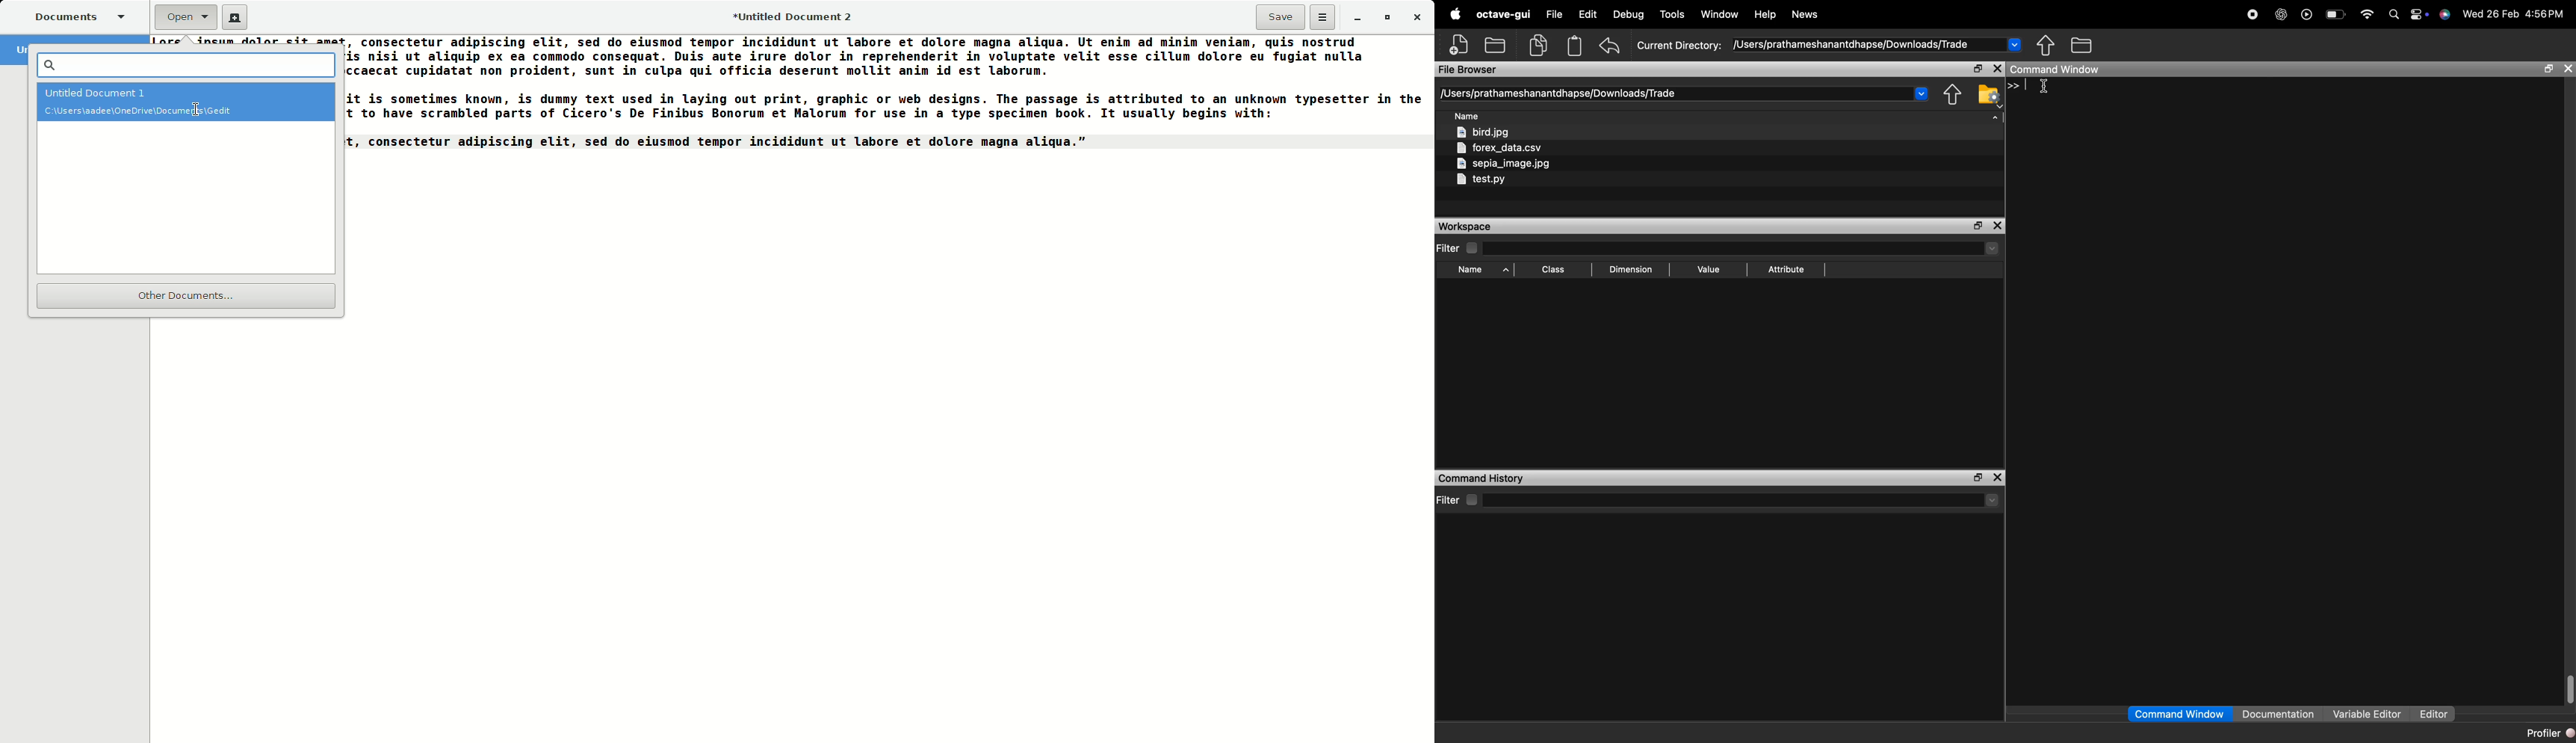  What do you see at coordinates (1787, 269) in the screenshot?
I see `Attribute` at bounding box center [1787, 269].